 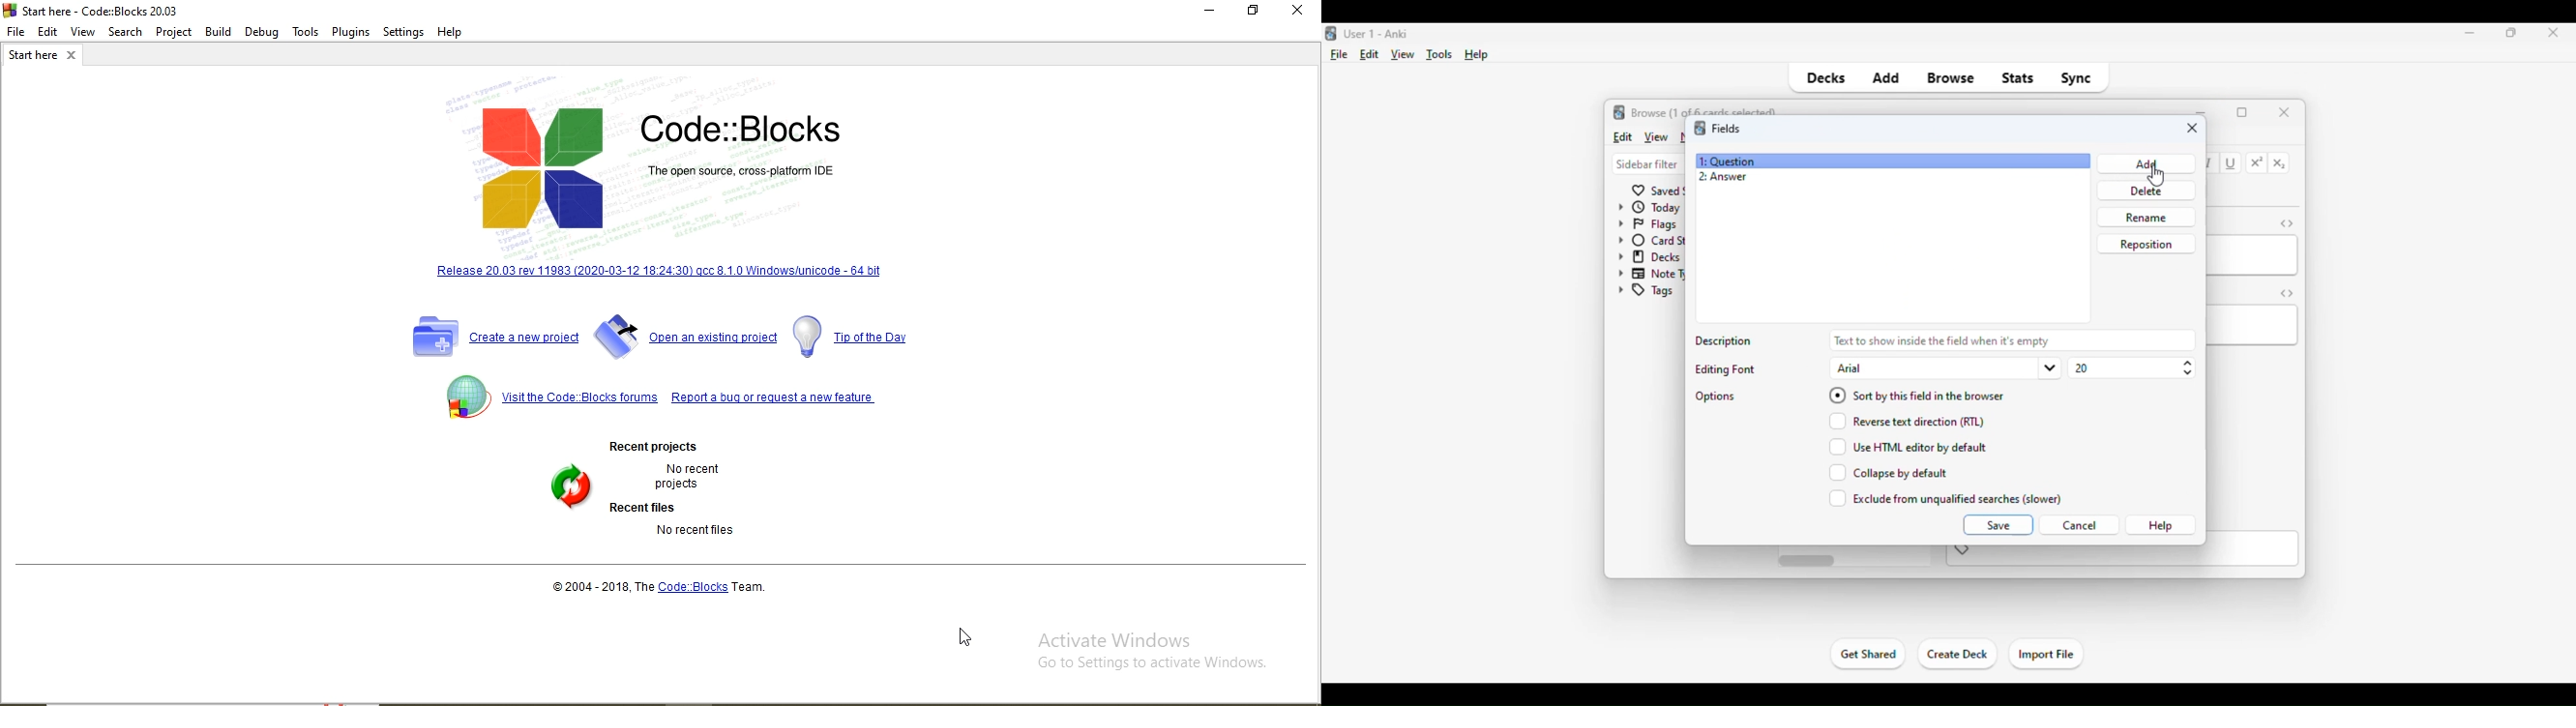 I want to click on view, so click(x=1403, y=55).